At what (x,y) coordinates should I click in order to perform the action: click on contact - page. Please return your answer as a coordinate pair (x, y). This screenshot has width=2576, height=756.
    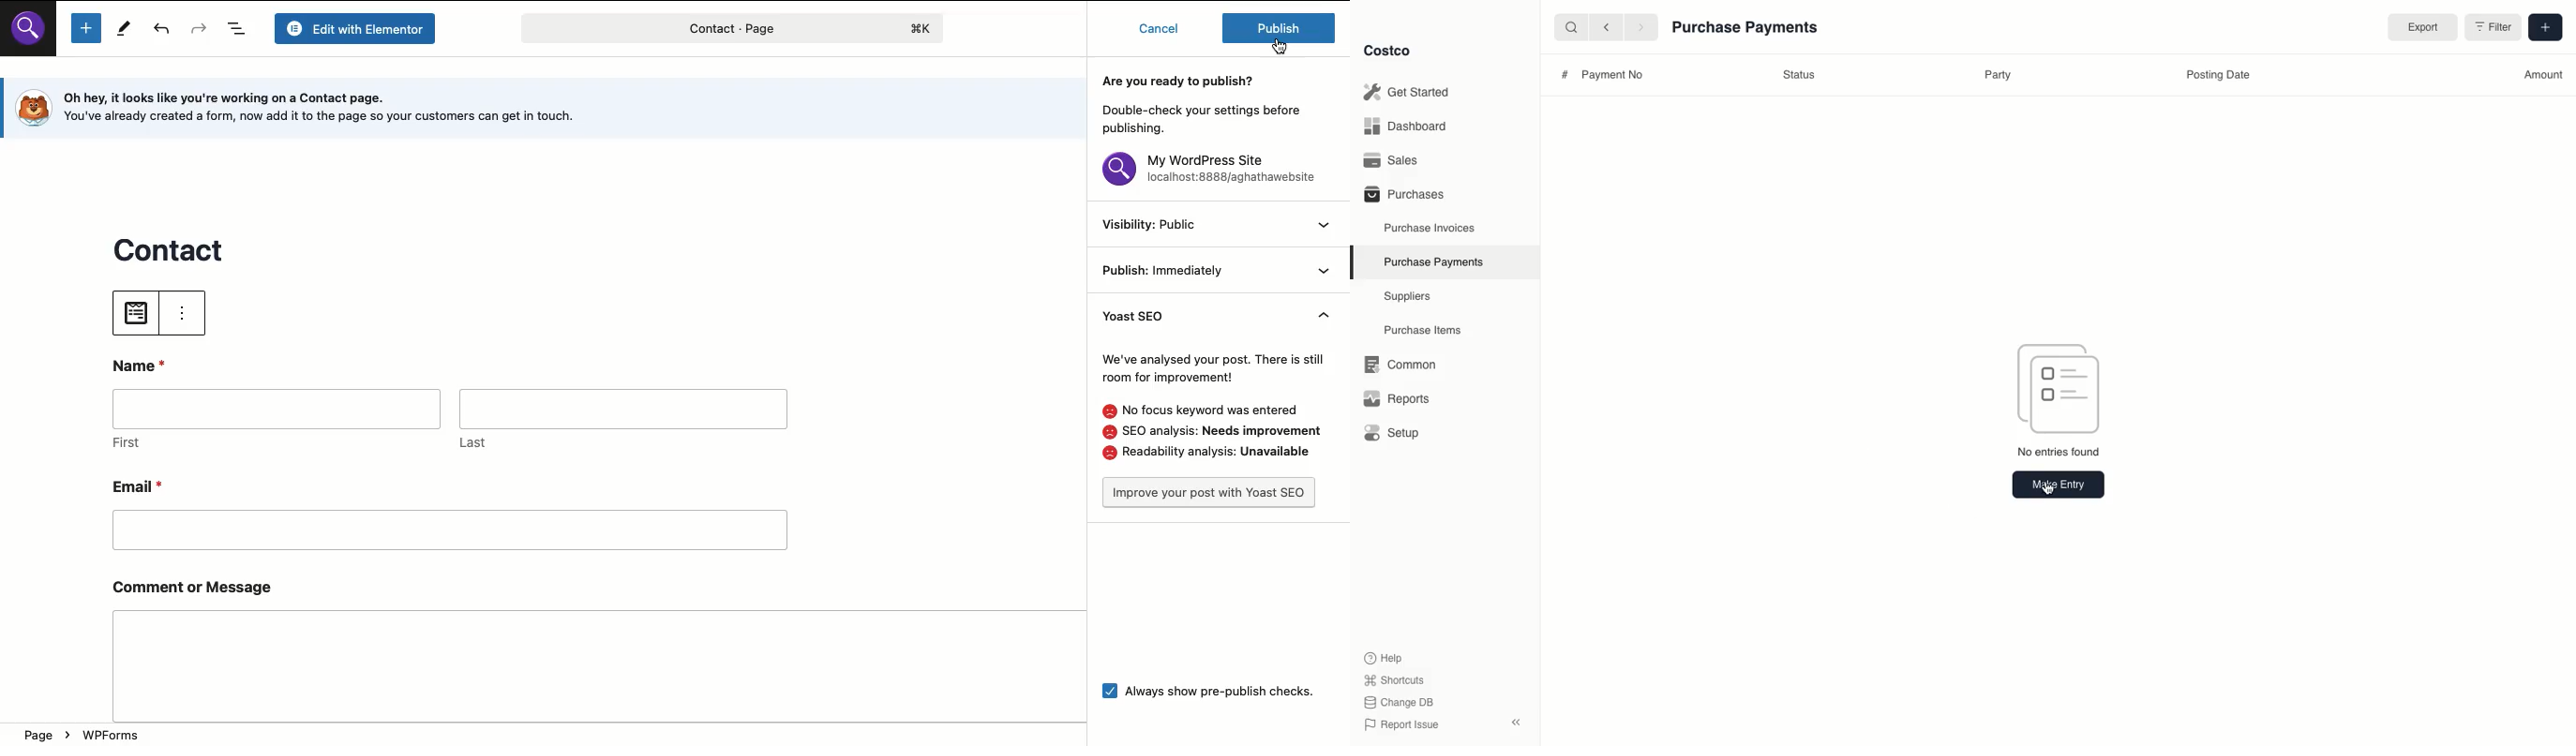
    Looking at the image, I should click on (662, 32).